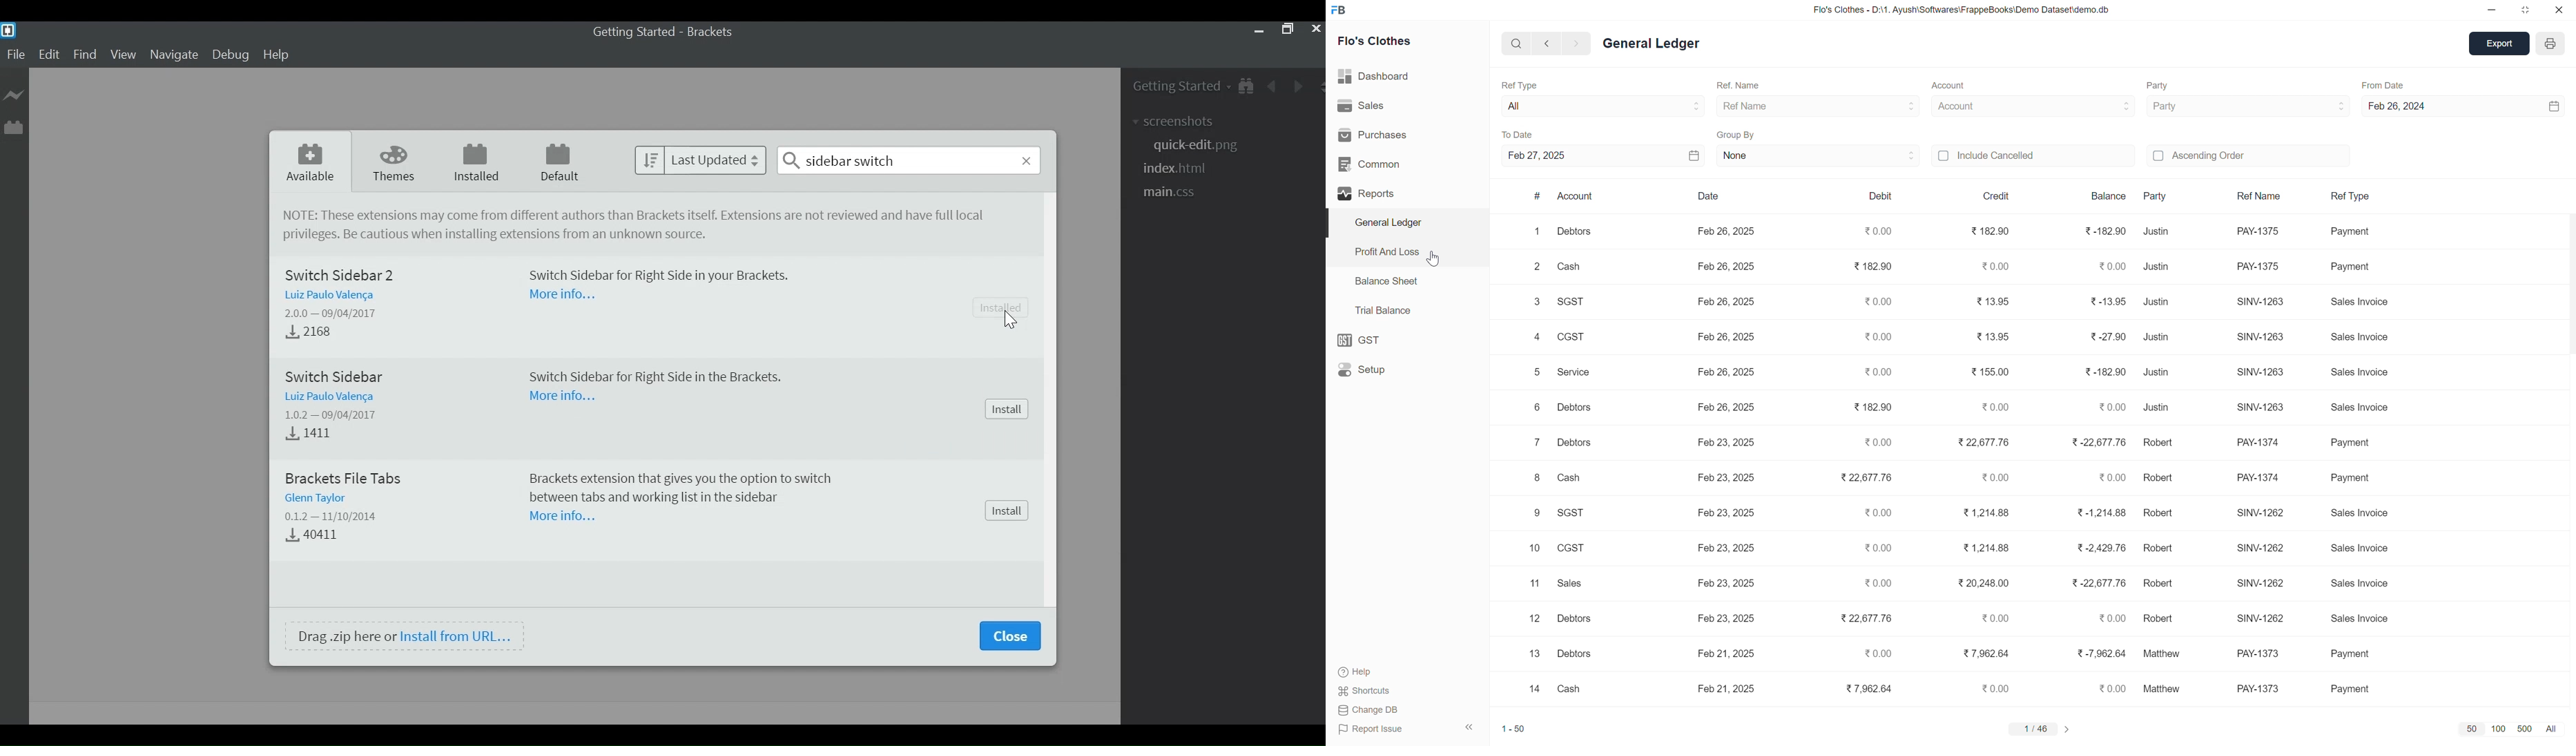 The height and width of the screenshot is (756, 2576). What do you see at coordinates (1388, 285) in the screenshot?
I see `Balance Sheet` at bounding box center [1388, 285].